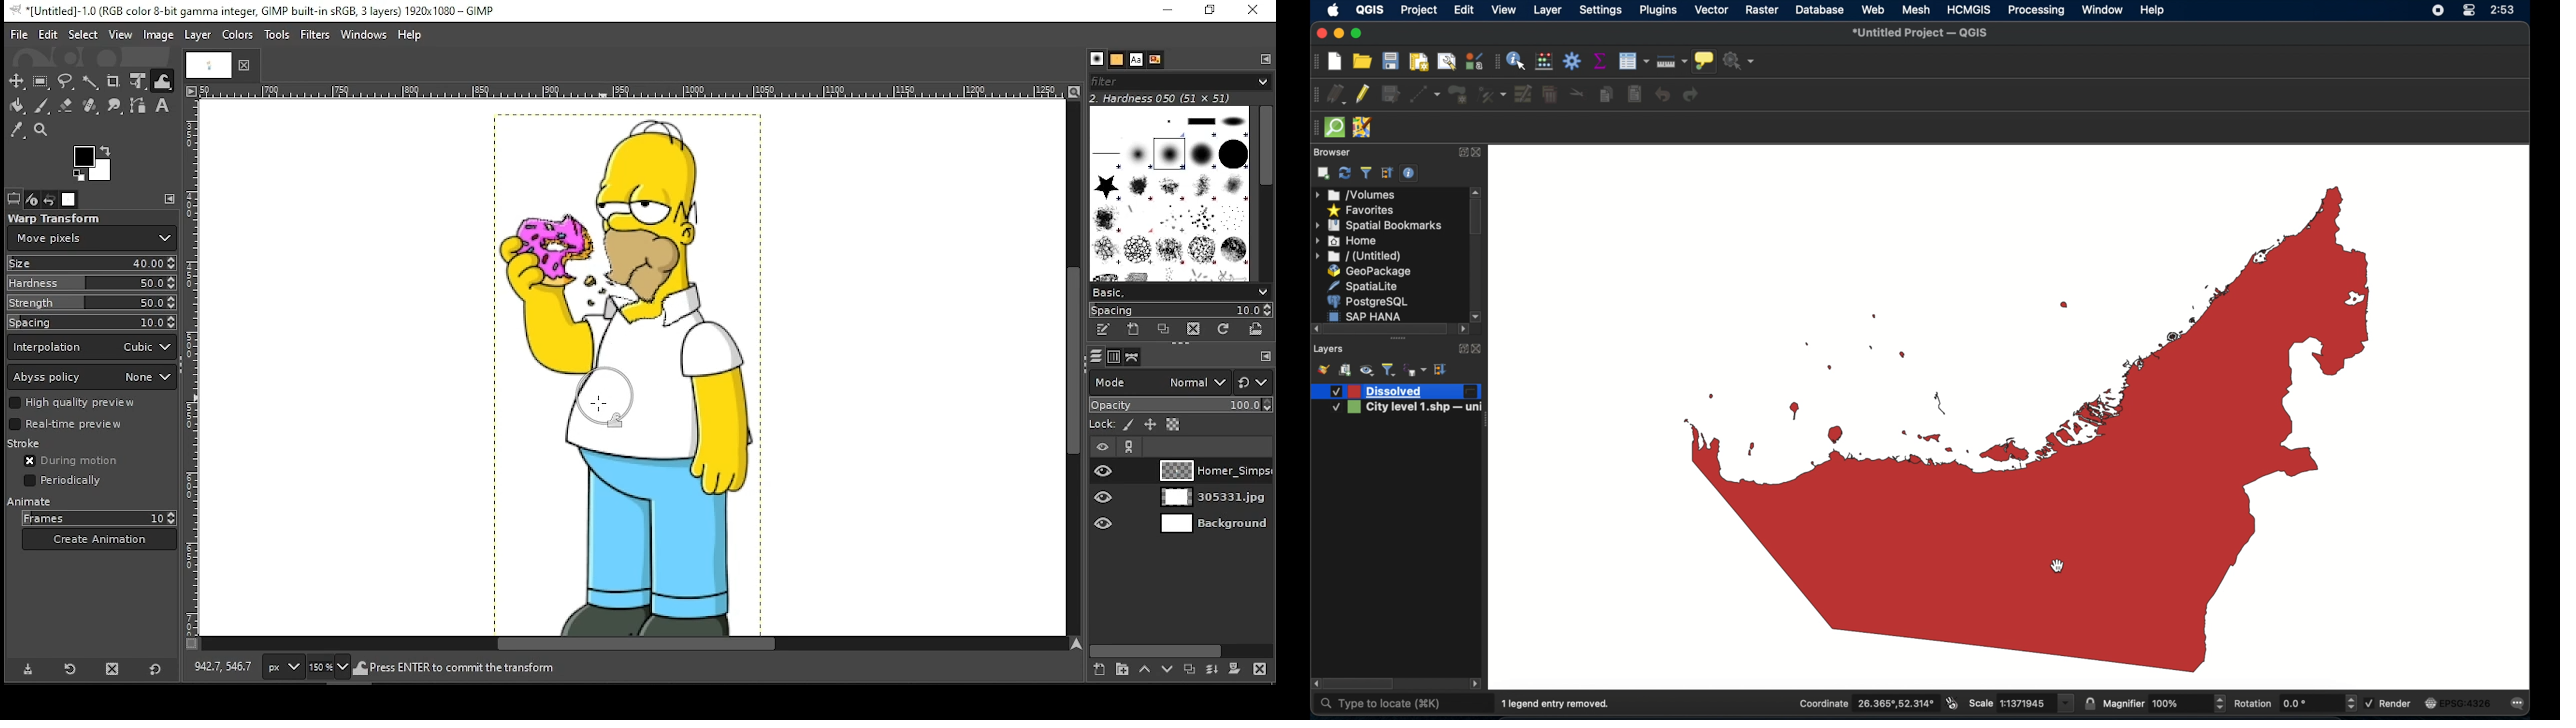  What do you see at coordinates (2154, 11) in the screenshot?
I see `help` at bounding box center [2154, 11].